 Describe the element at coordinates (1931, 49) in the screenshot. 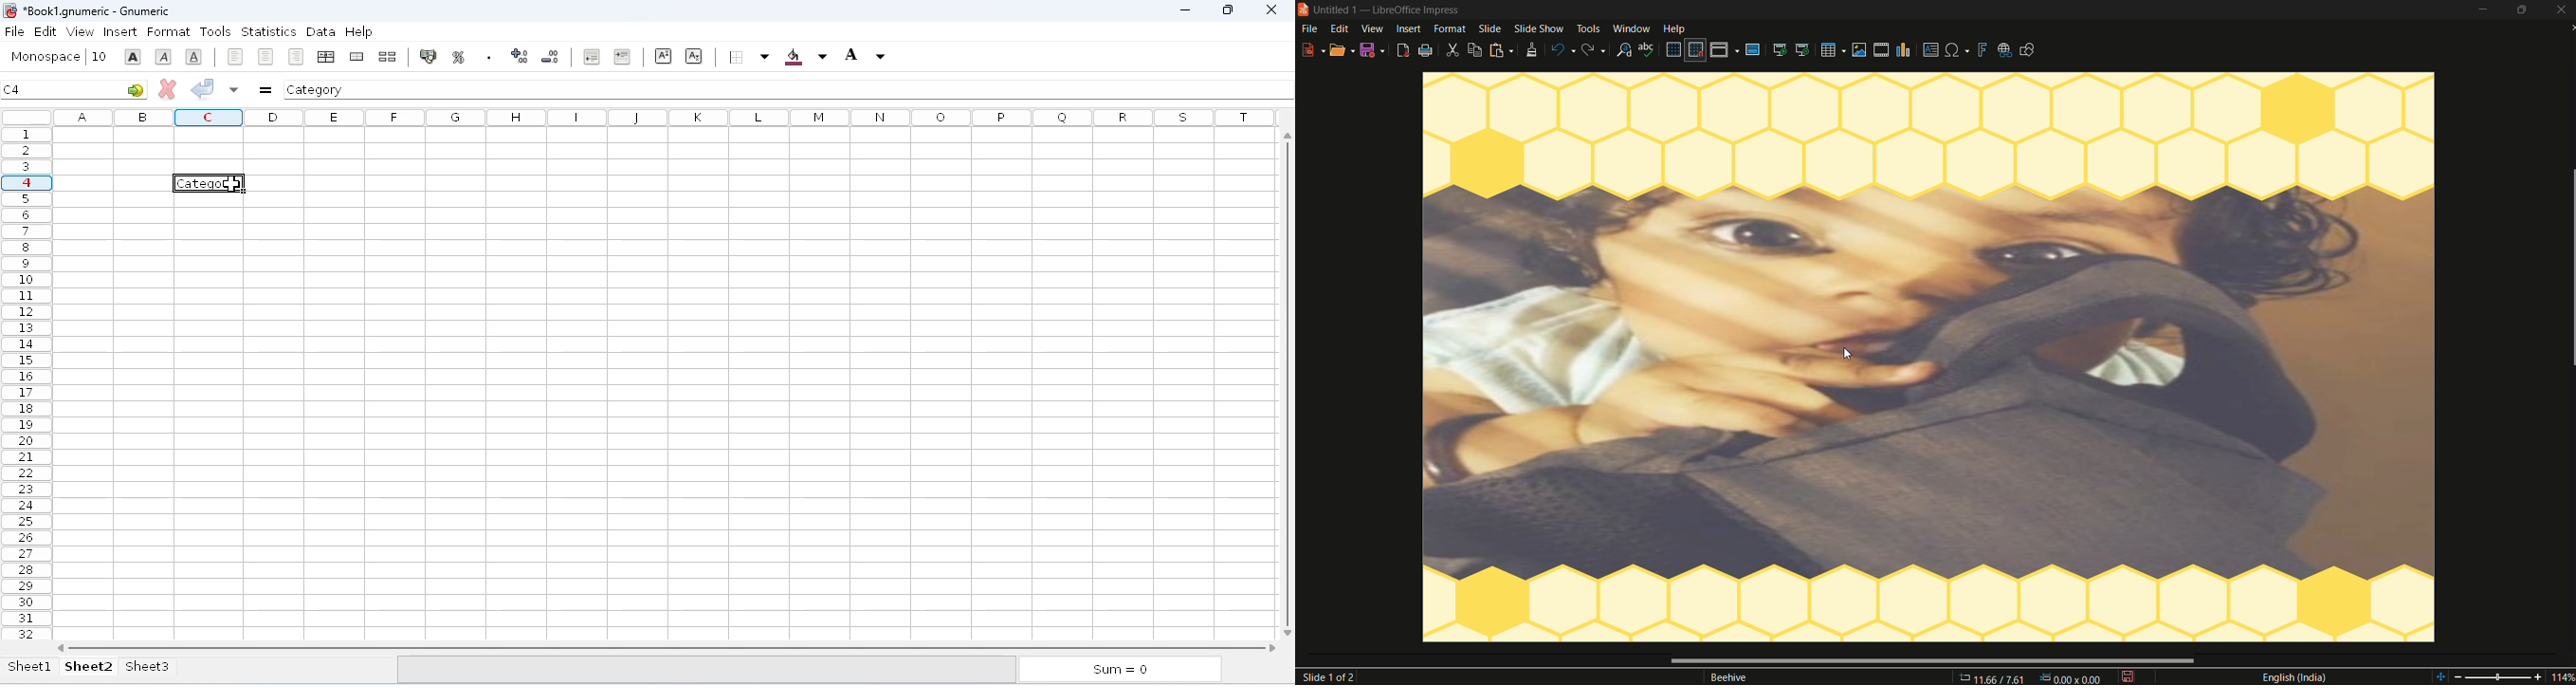

I see `insert textbox` at that location.